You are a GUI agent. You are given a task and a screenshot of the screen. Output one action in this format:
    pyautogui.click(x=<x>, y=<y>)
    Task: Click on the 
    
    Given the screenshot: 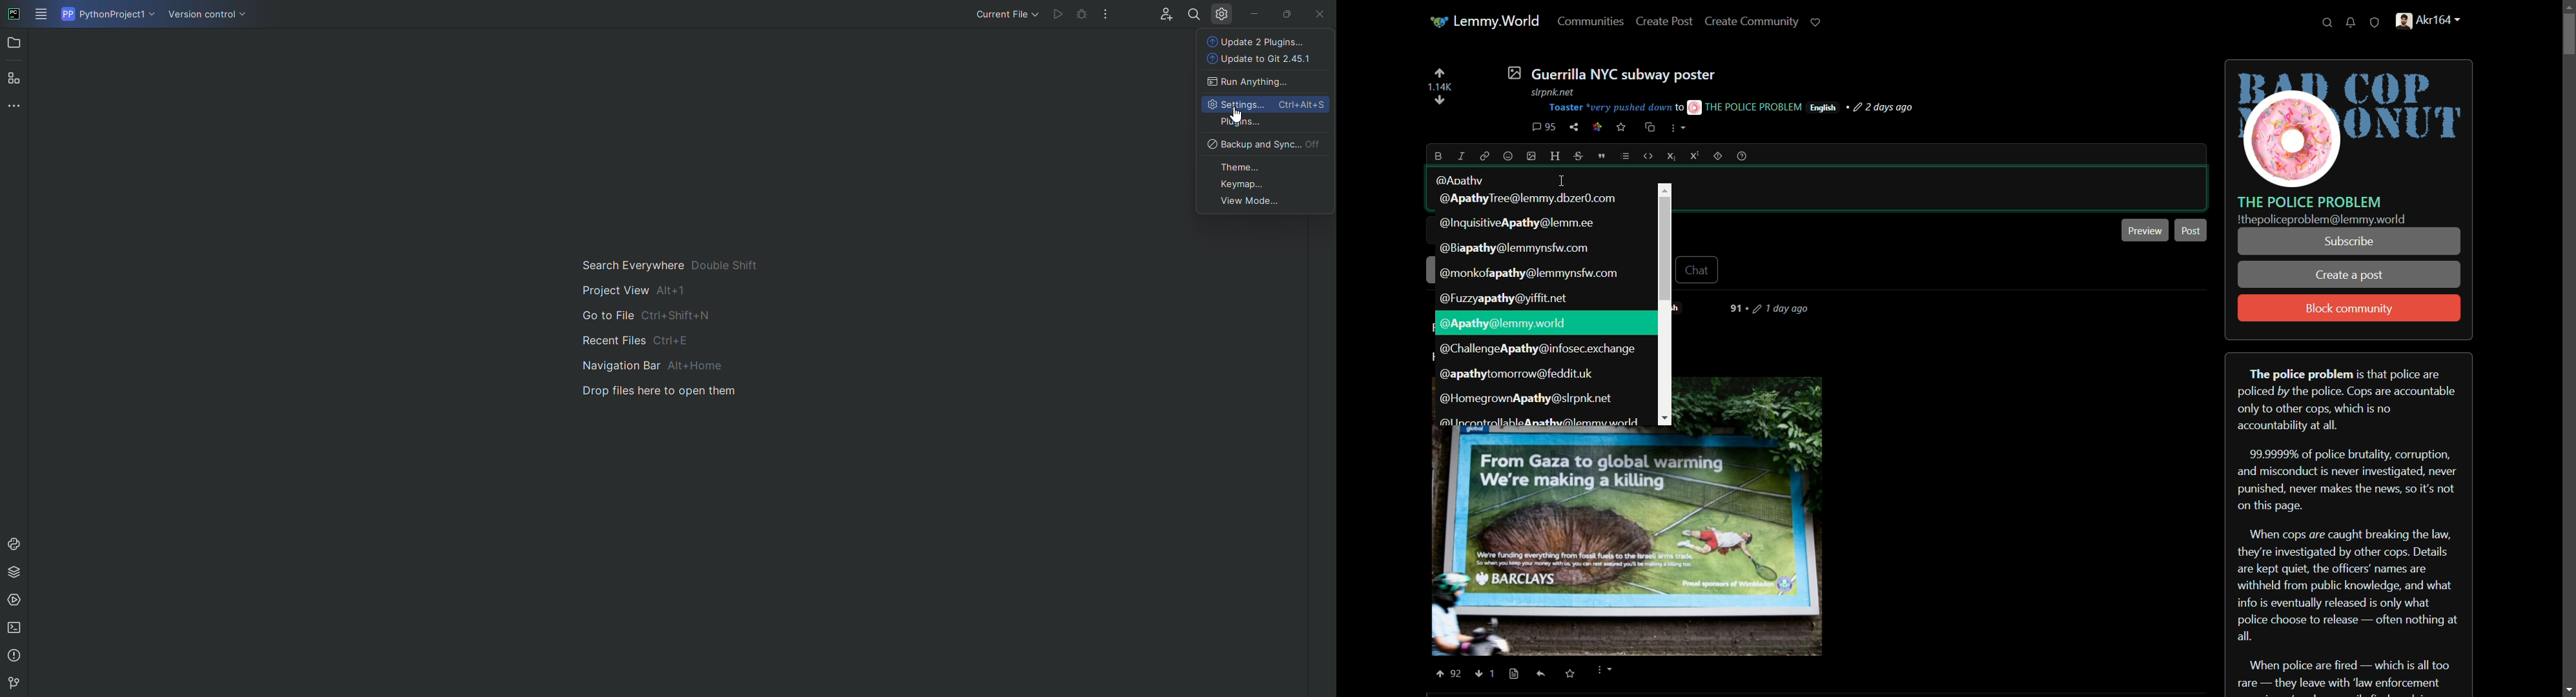 What is the action you would take?
    pyautogui.click(x=1480, y=674)
    